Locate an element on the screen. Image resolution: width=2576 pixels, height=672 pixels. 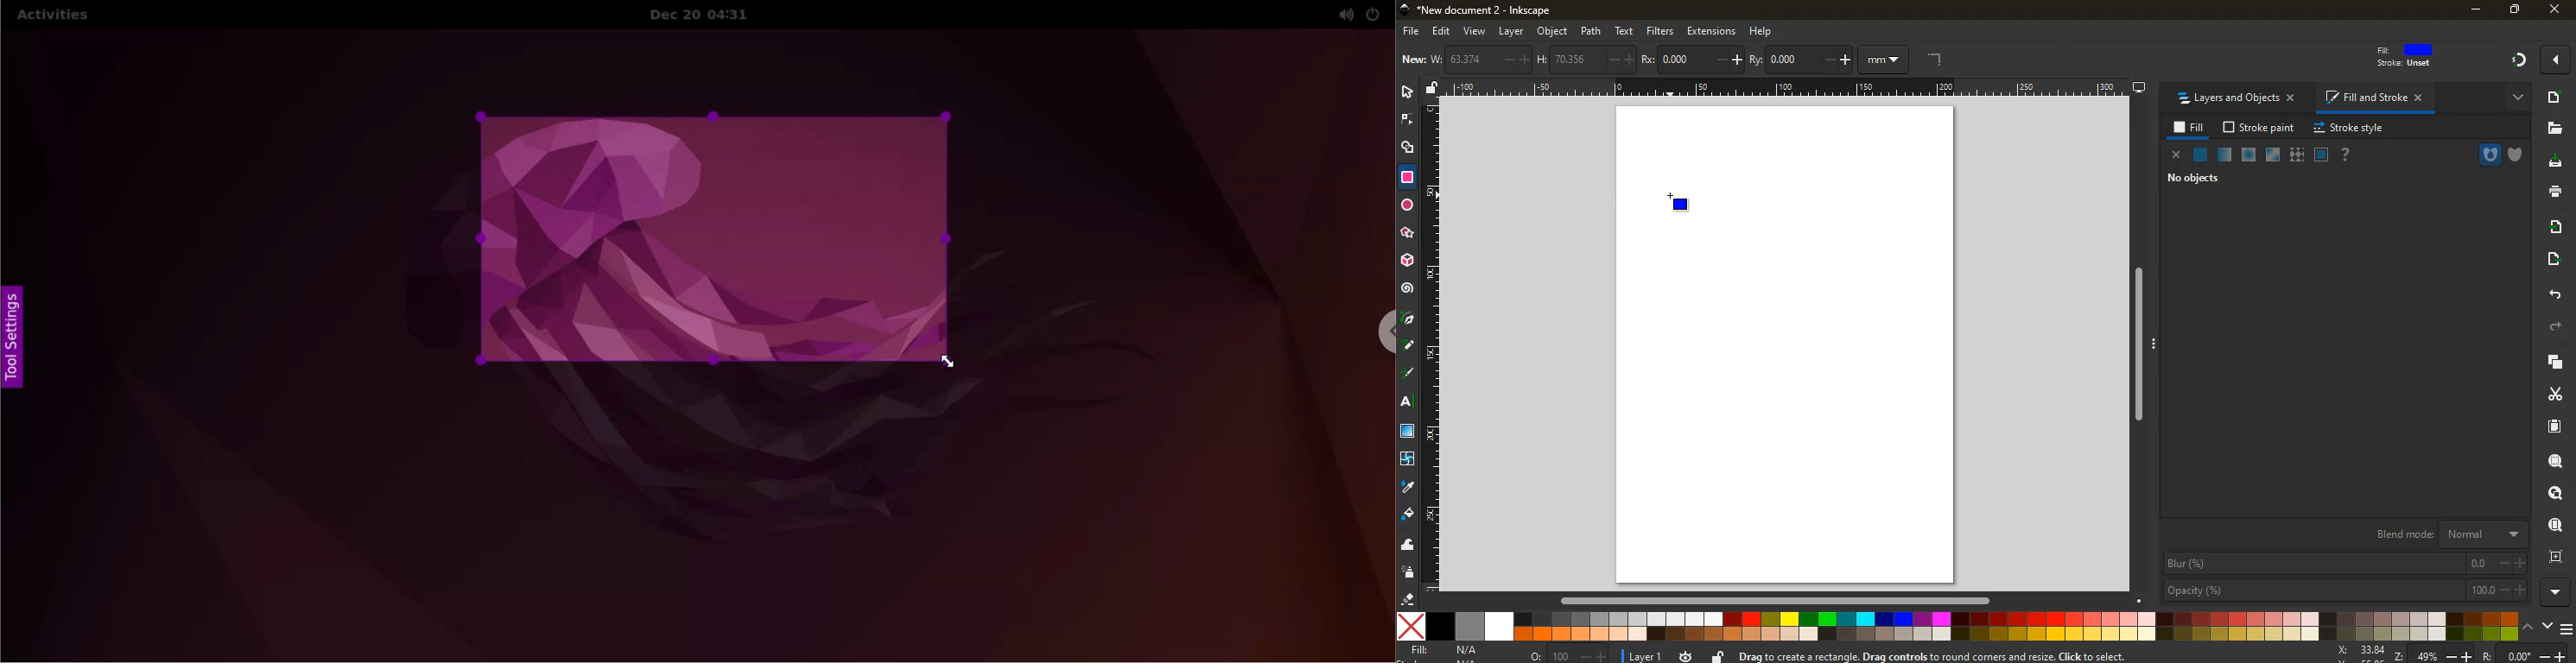
fill is located at coordinates (1451, 651).